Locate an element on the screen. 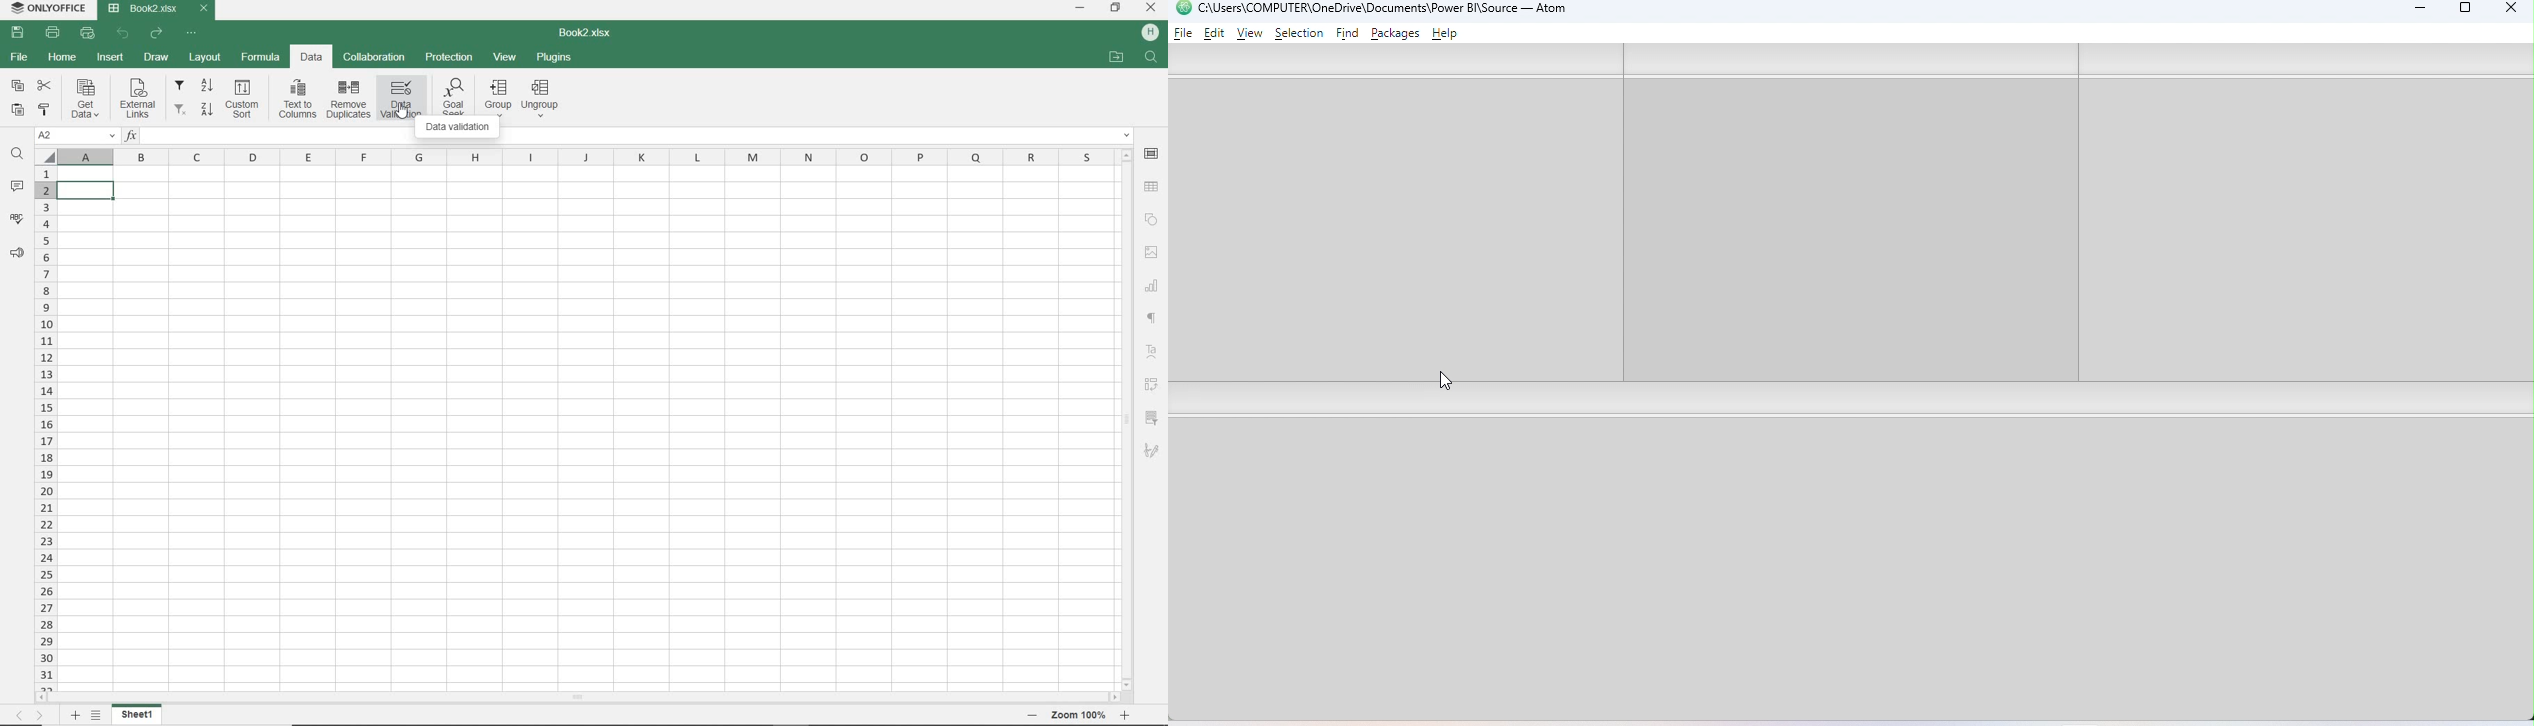 The image size is (2548, 728). get data is located at coordinates (89, 98).